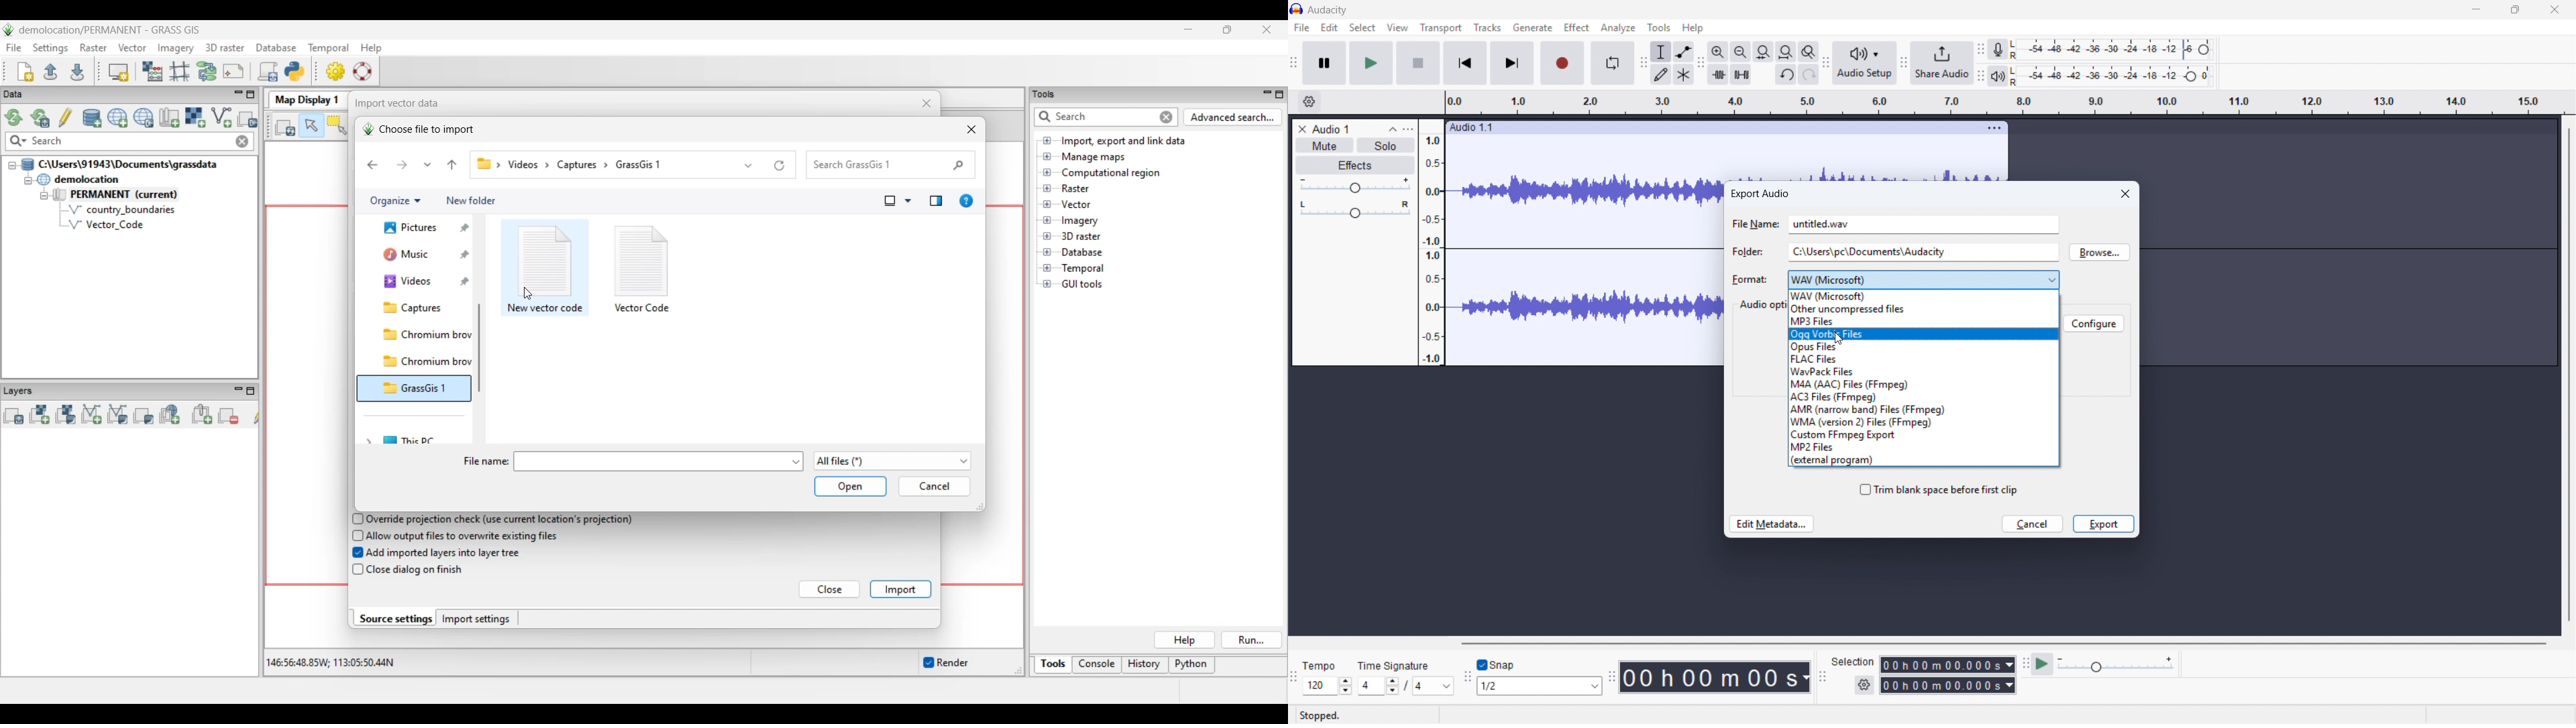 The height and width of the screenshot is (728, 2576). I want to click on Zoom in , so click(1718, 51).